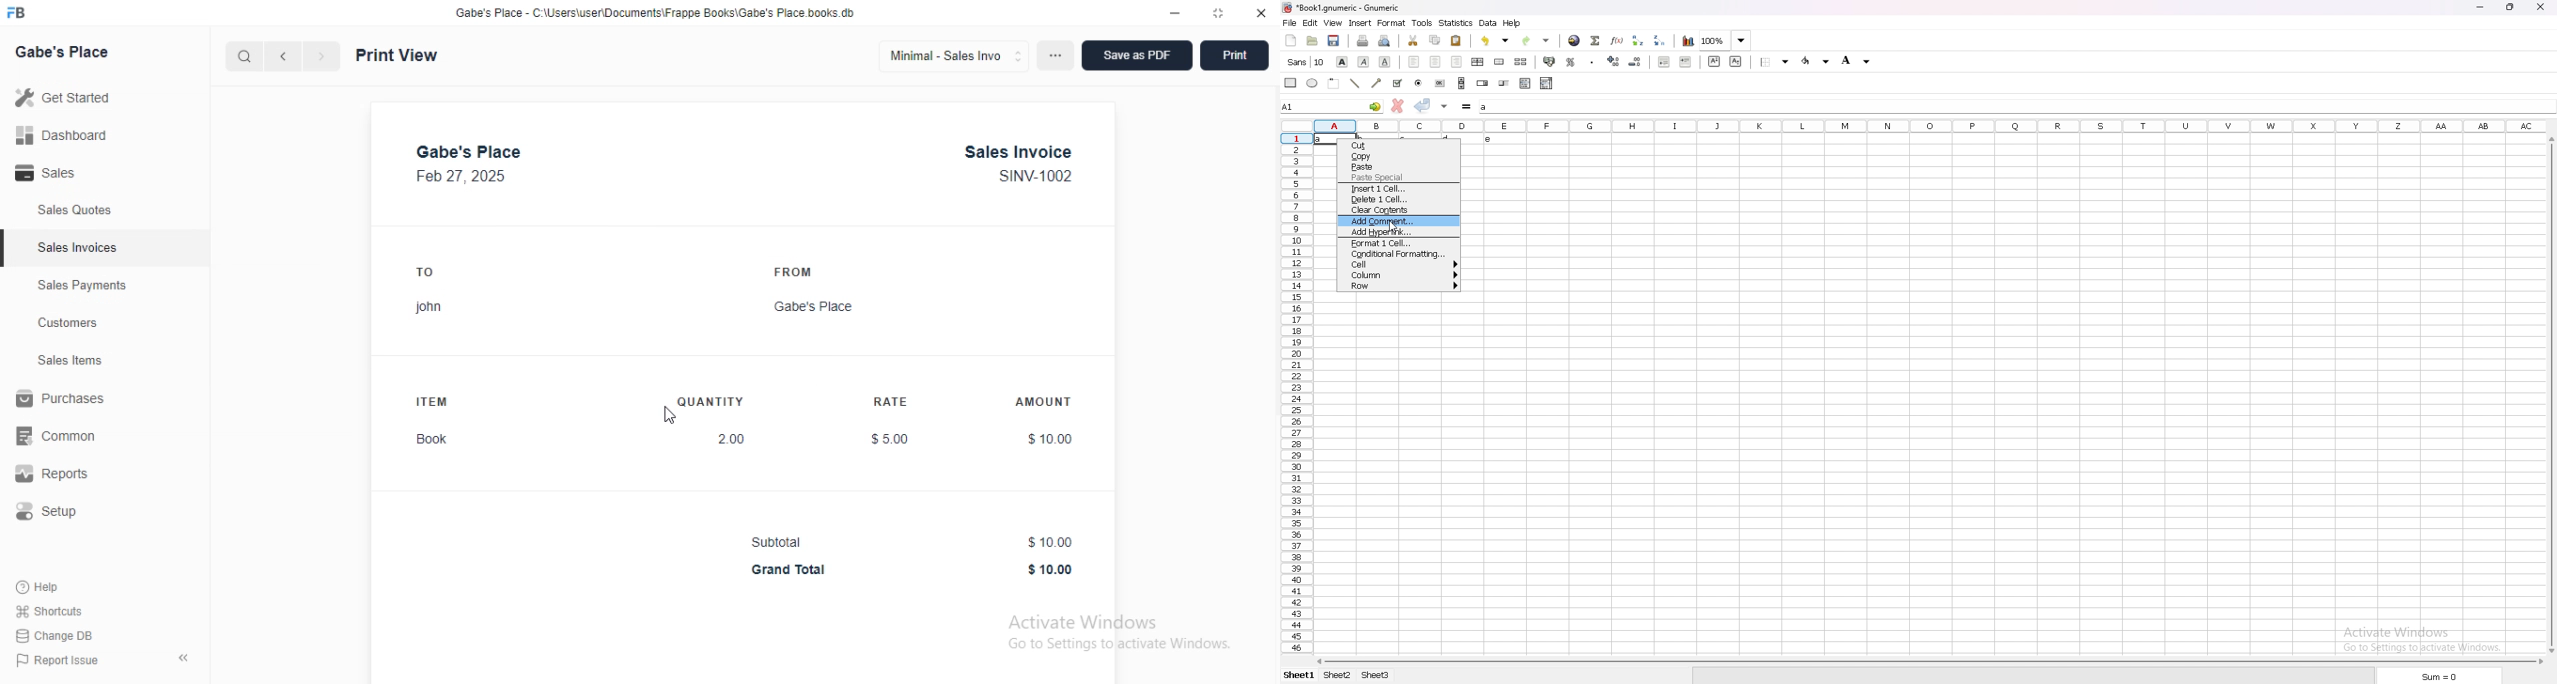 The image size is (2576, 700). I want to click on increase decimals, so click(1614, 61).